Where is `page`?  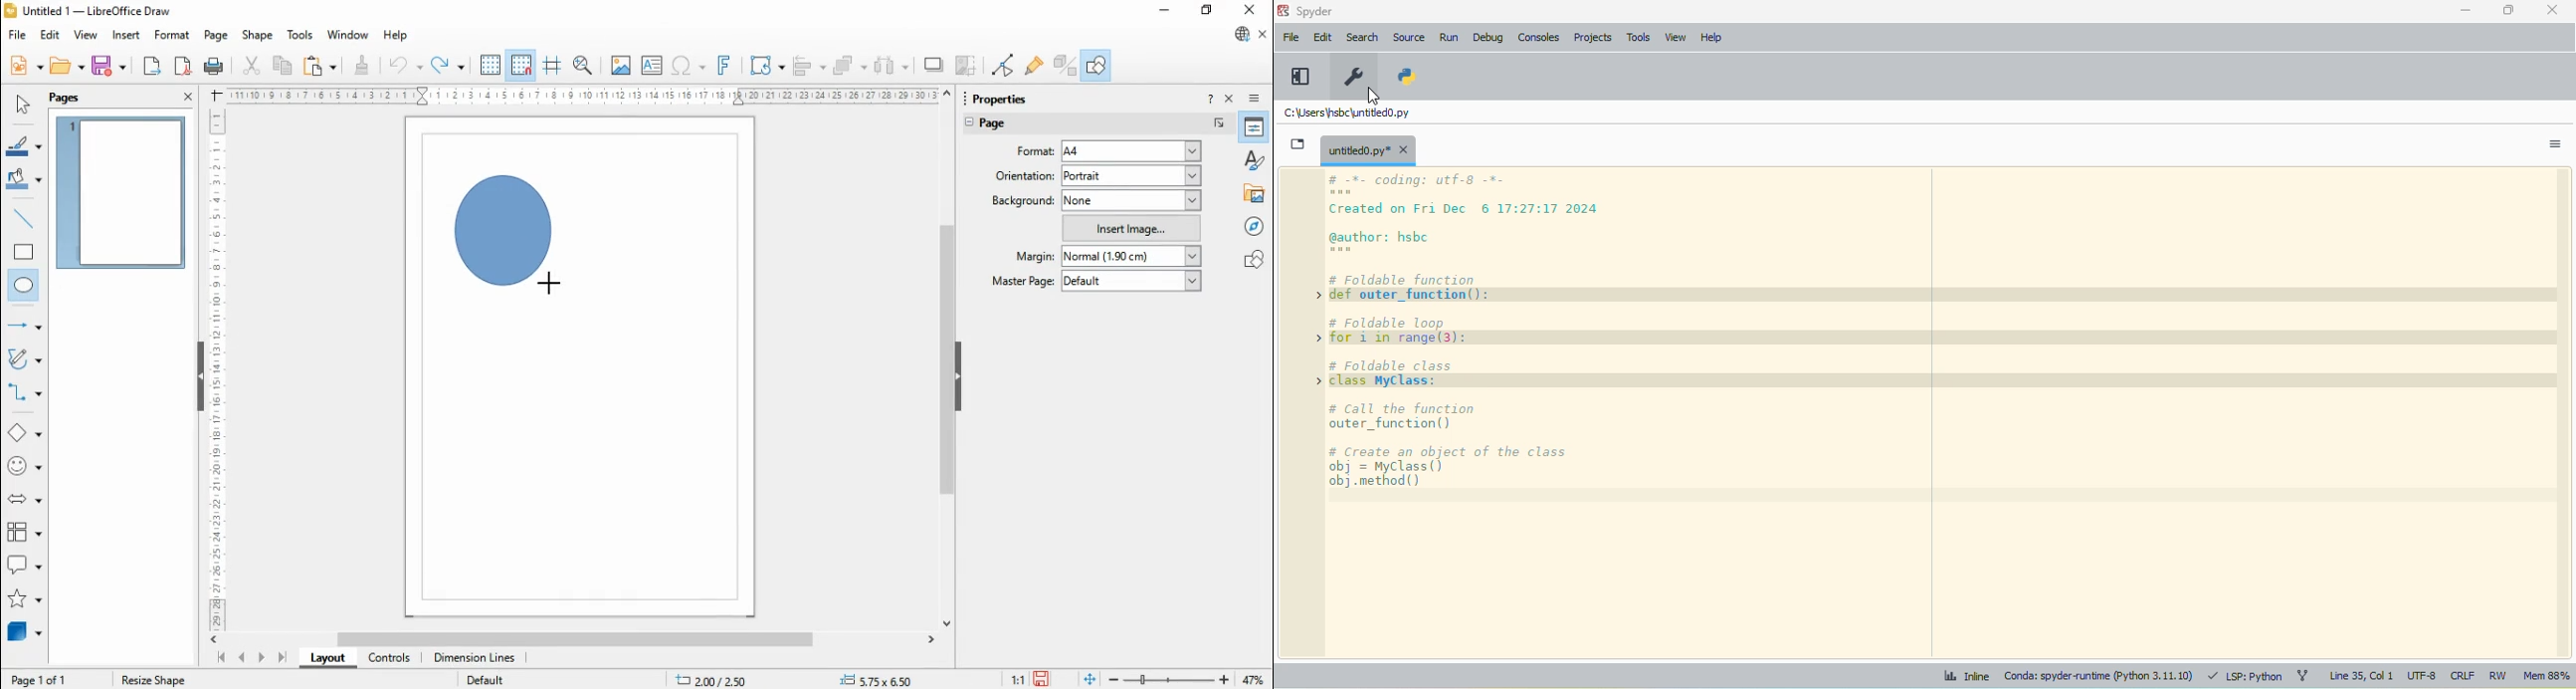
page is located at coordinates (217, 36).